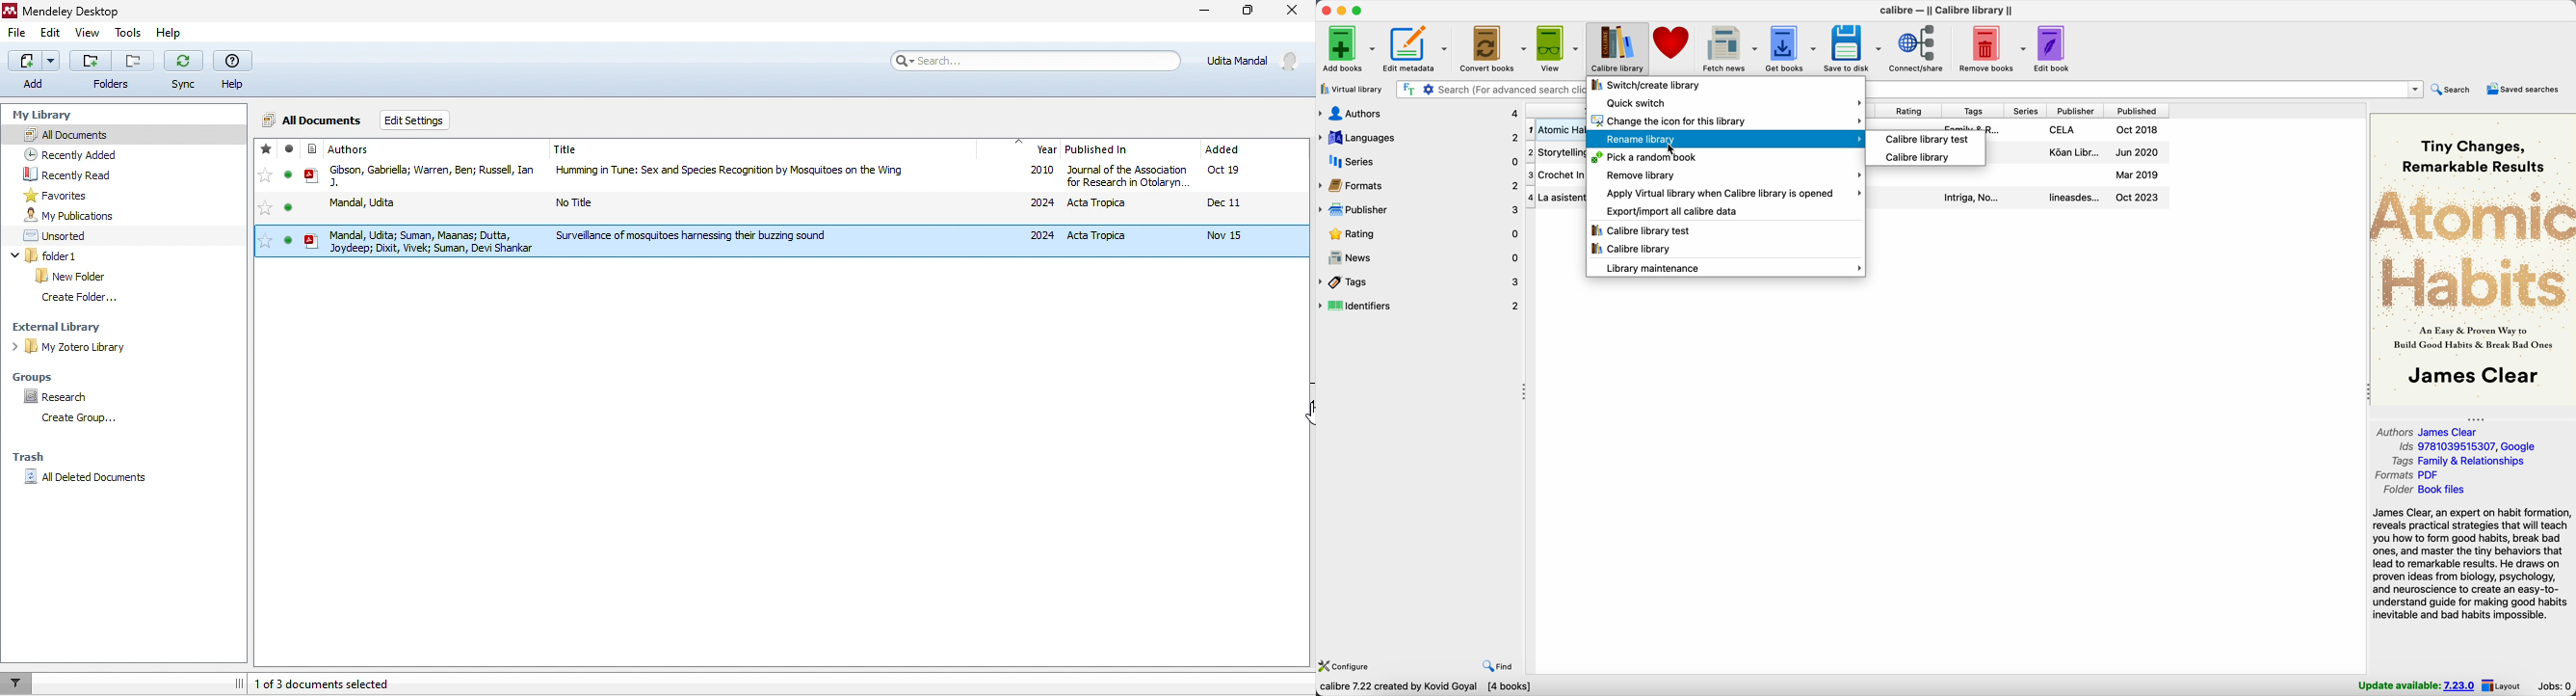  What do you see at coordinates (22, 683) in the screenshot?
I see `filter` at bounding box center [22, 683].